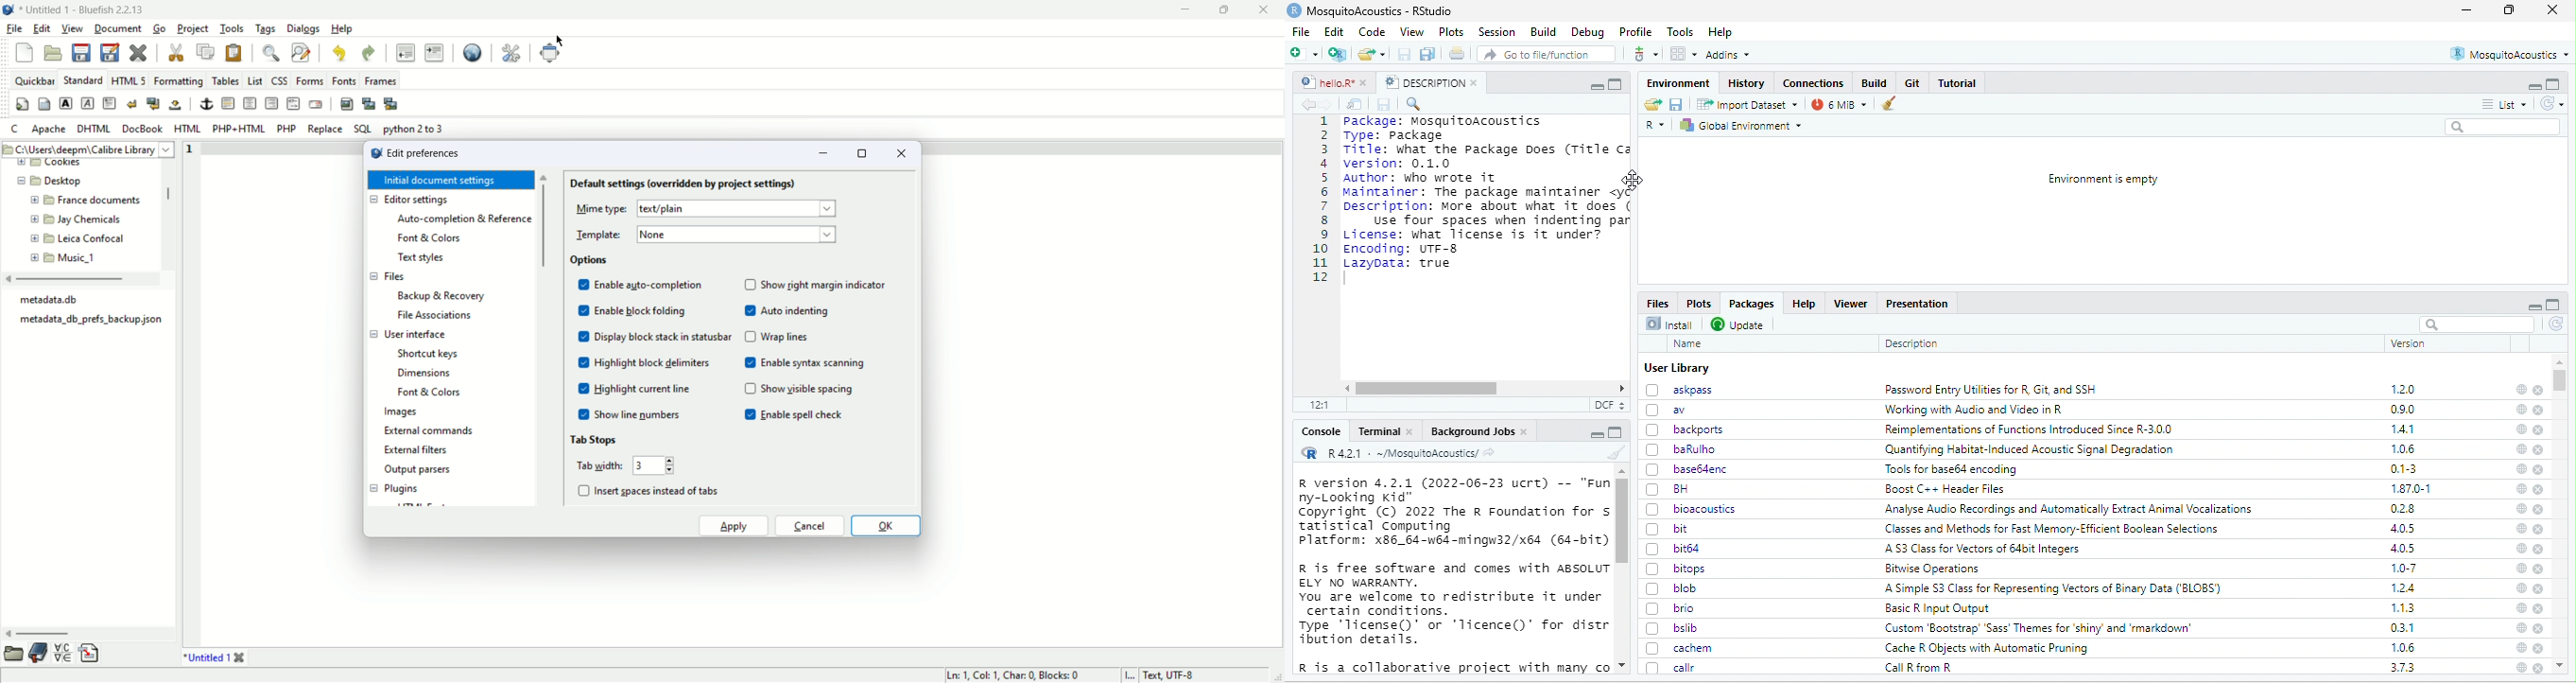 The width and height of the screenshot is (2576, 700). What do you see at coordinates (822, 153) in the screenshot?
I see `minimize` at bounding box center [822, 153].